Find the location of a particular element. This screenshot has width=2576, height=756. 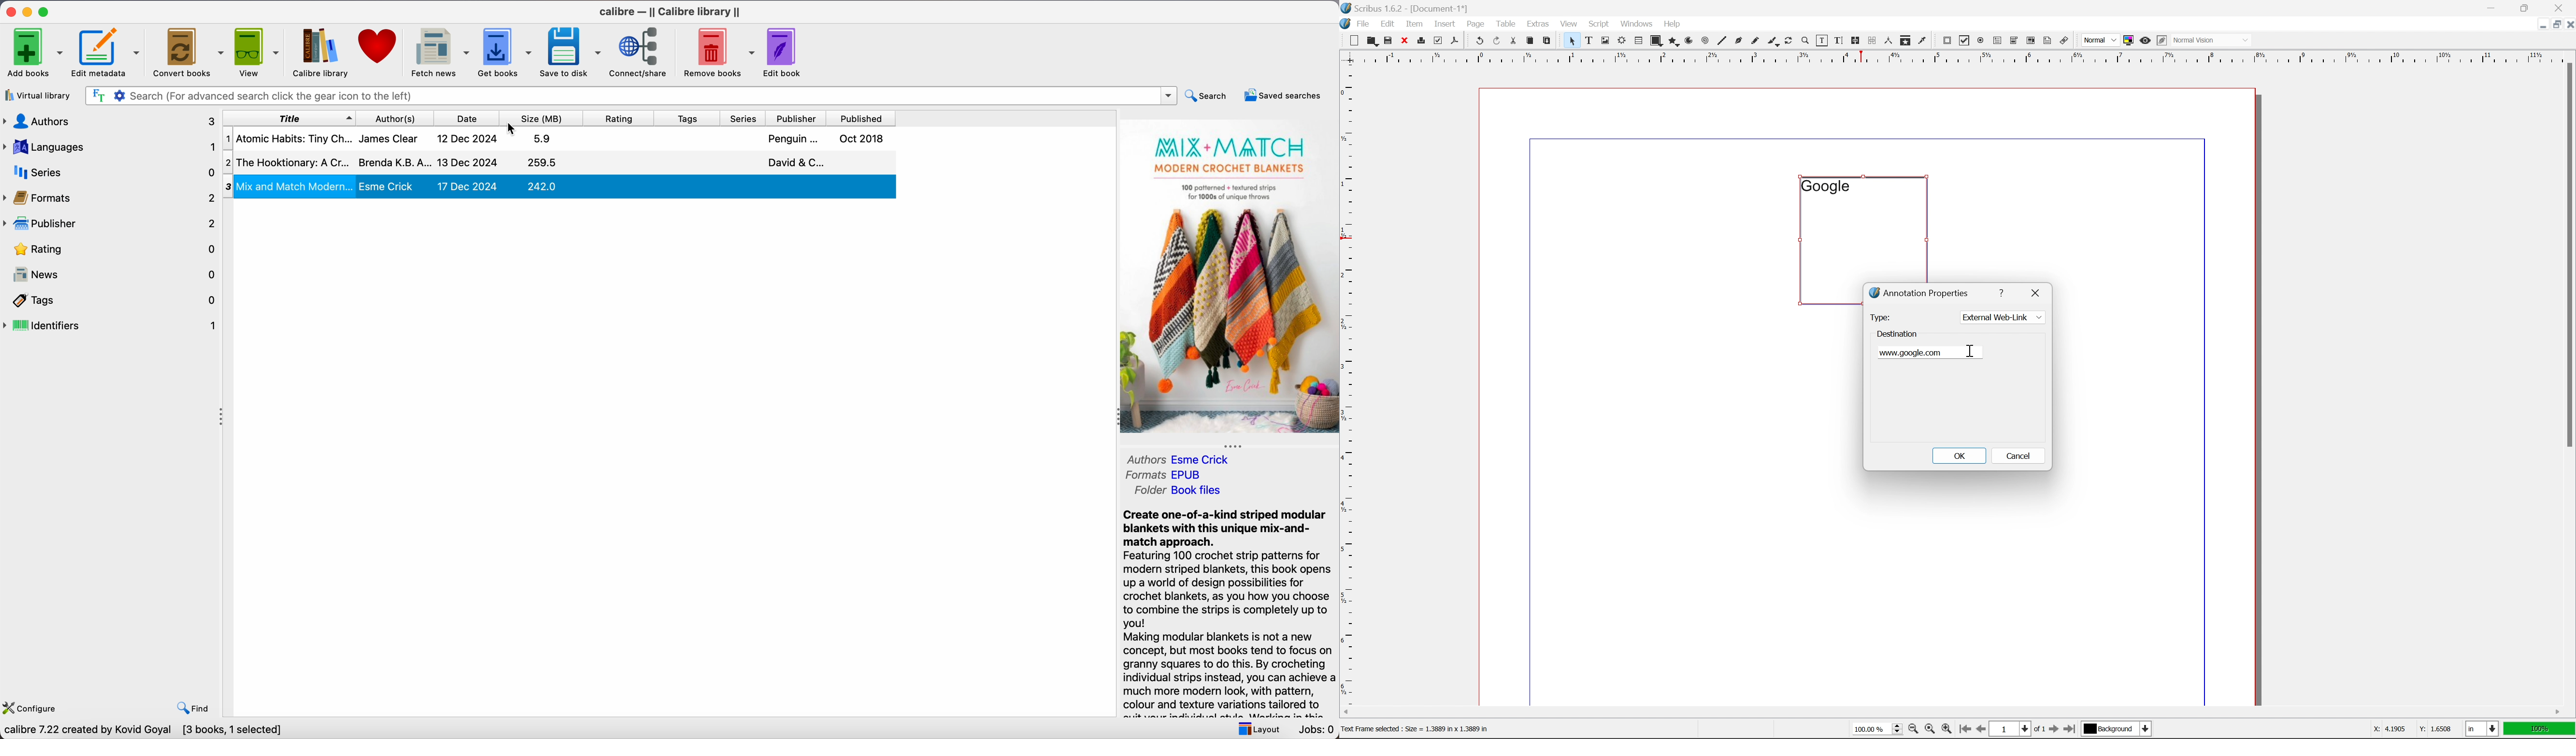

Author Esme Crick is located at coordinates (1204, 459).